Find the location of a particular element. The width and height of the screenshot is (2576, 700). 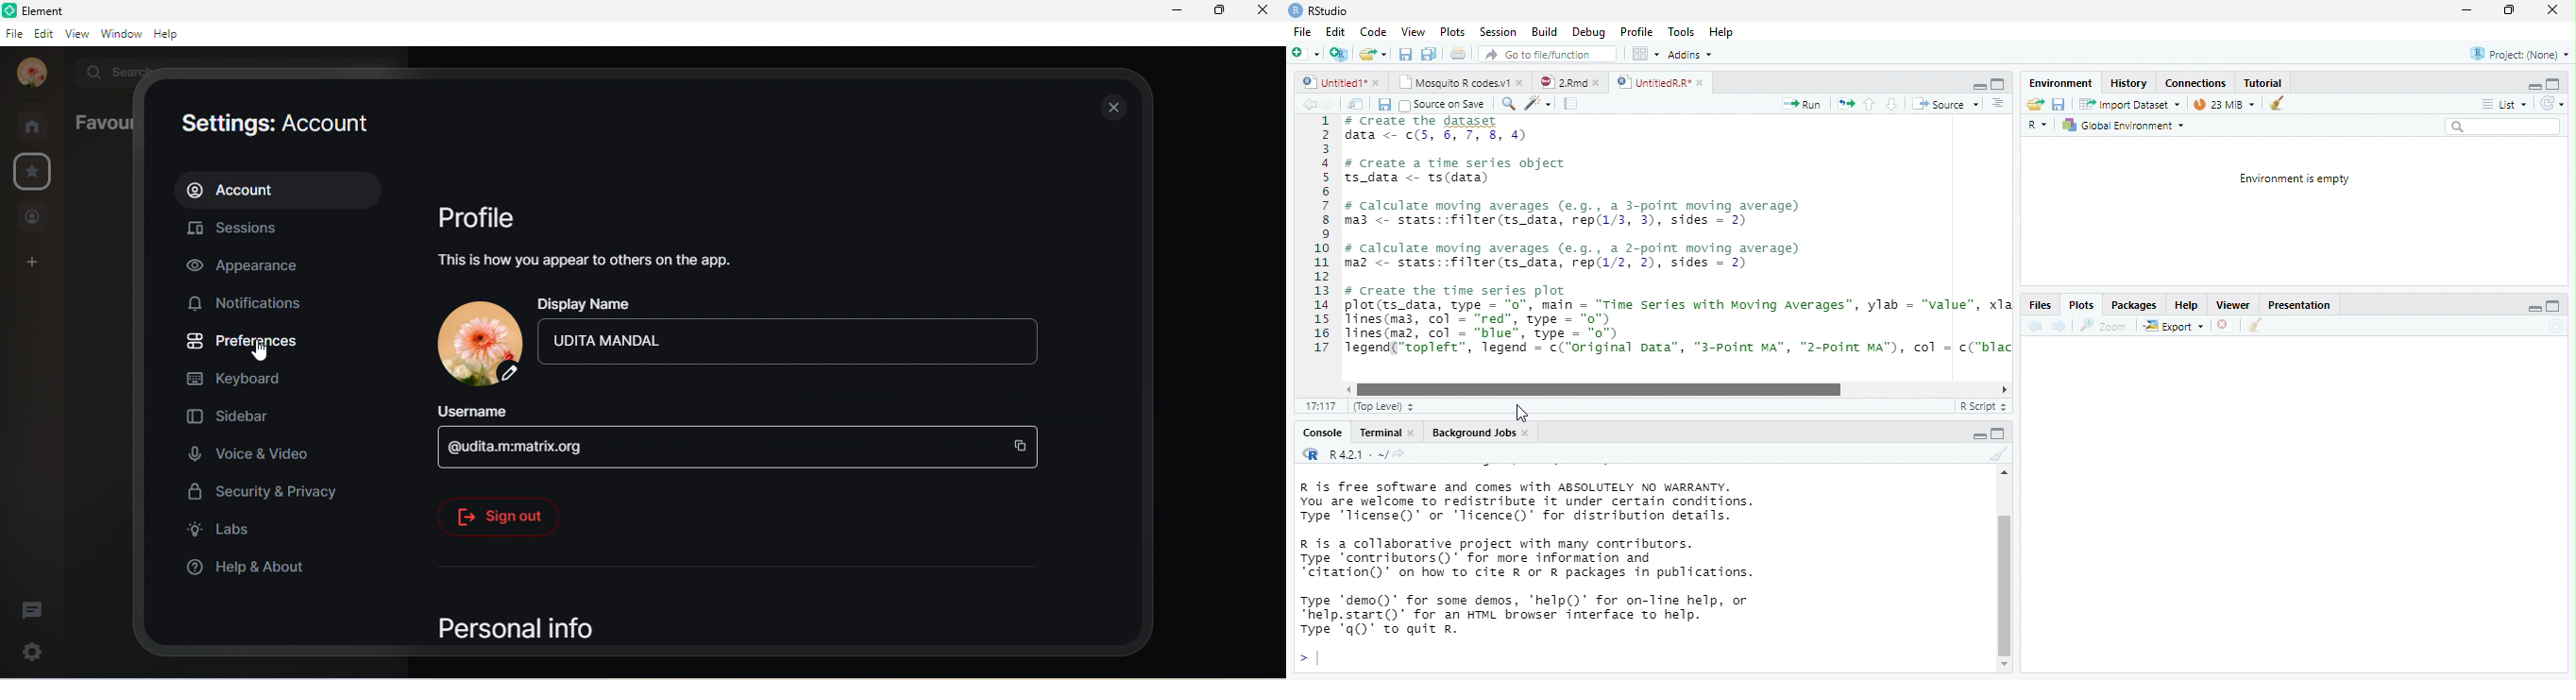

scrollbar up is located at coordinates (2002, 475).